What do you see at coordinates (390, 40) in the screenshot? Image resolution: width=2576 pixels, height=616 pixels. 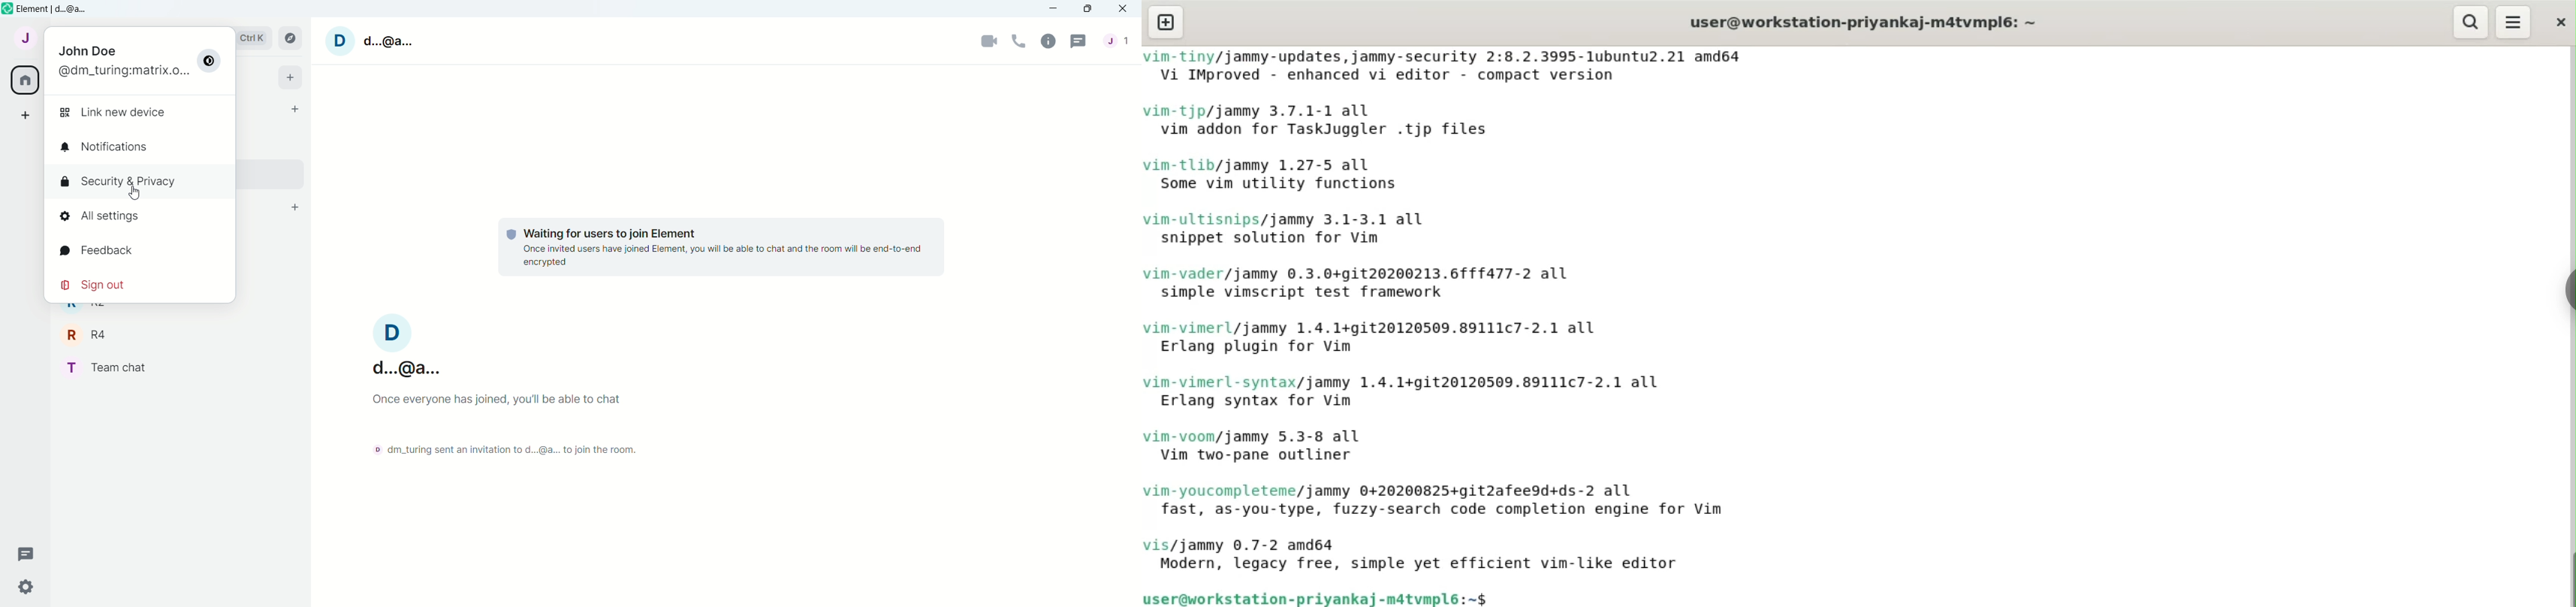 I see `d..@a...` at bounding box center [390, 40].